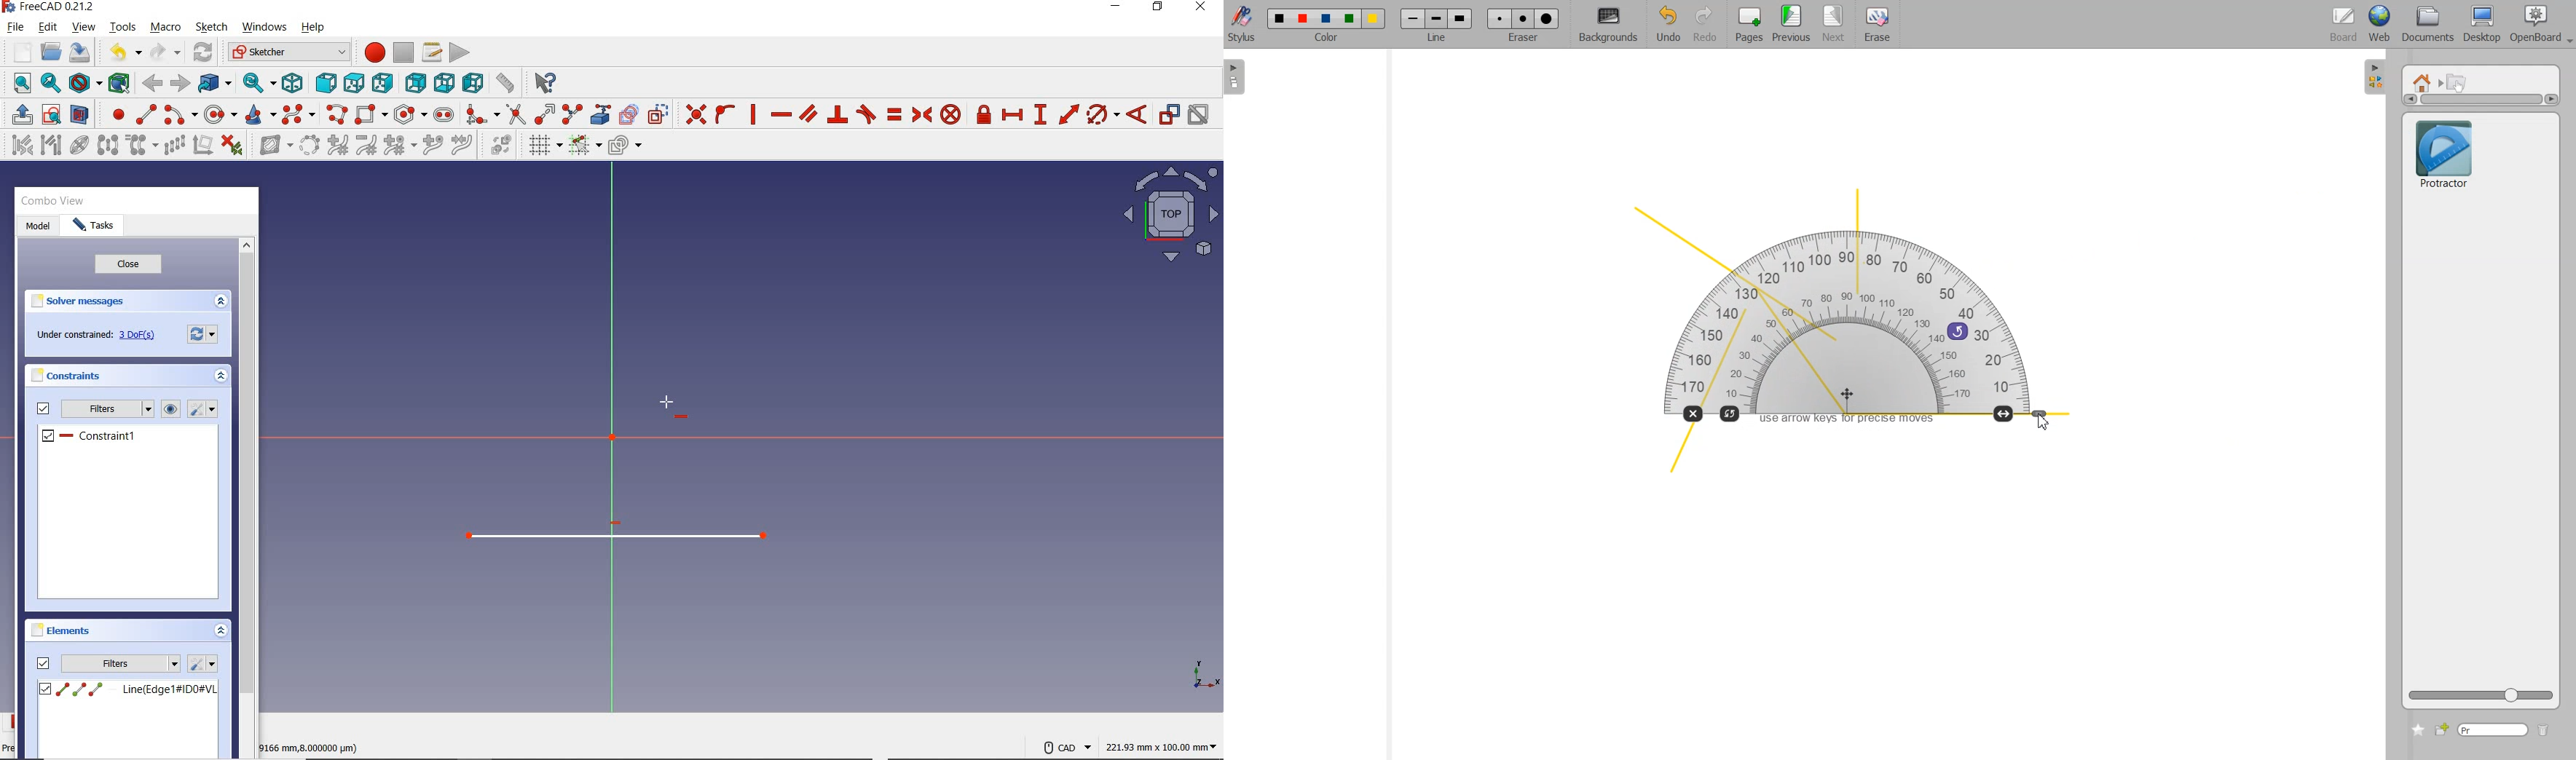 The height and width of the screenshot is (784, 2576). What do you see at coordinates (366, 144) in the screenshot?
I see `DECREASE B-SPLINE DEGREE` at bounding box center [366, 144].